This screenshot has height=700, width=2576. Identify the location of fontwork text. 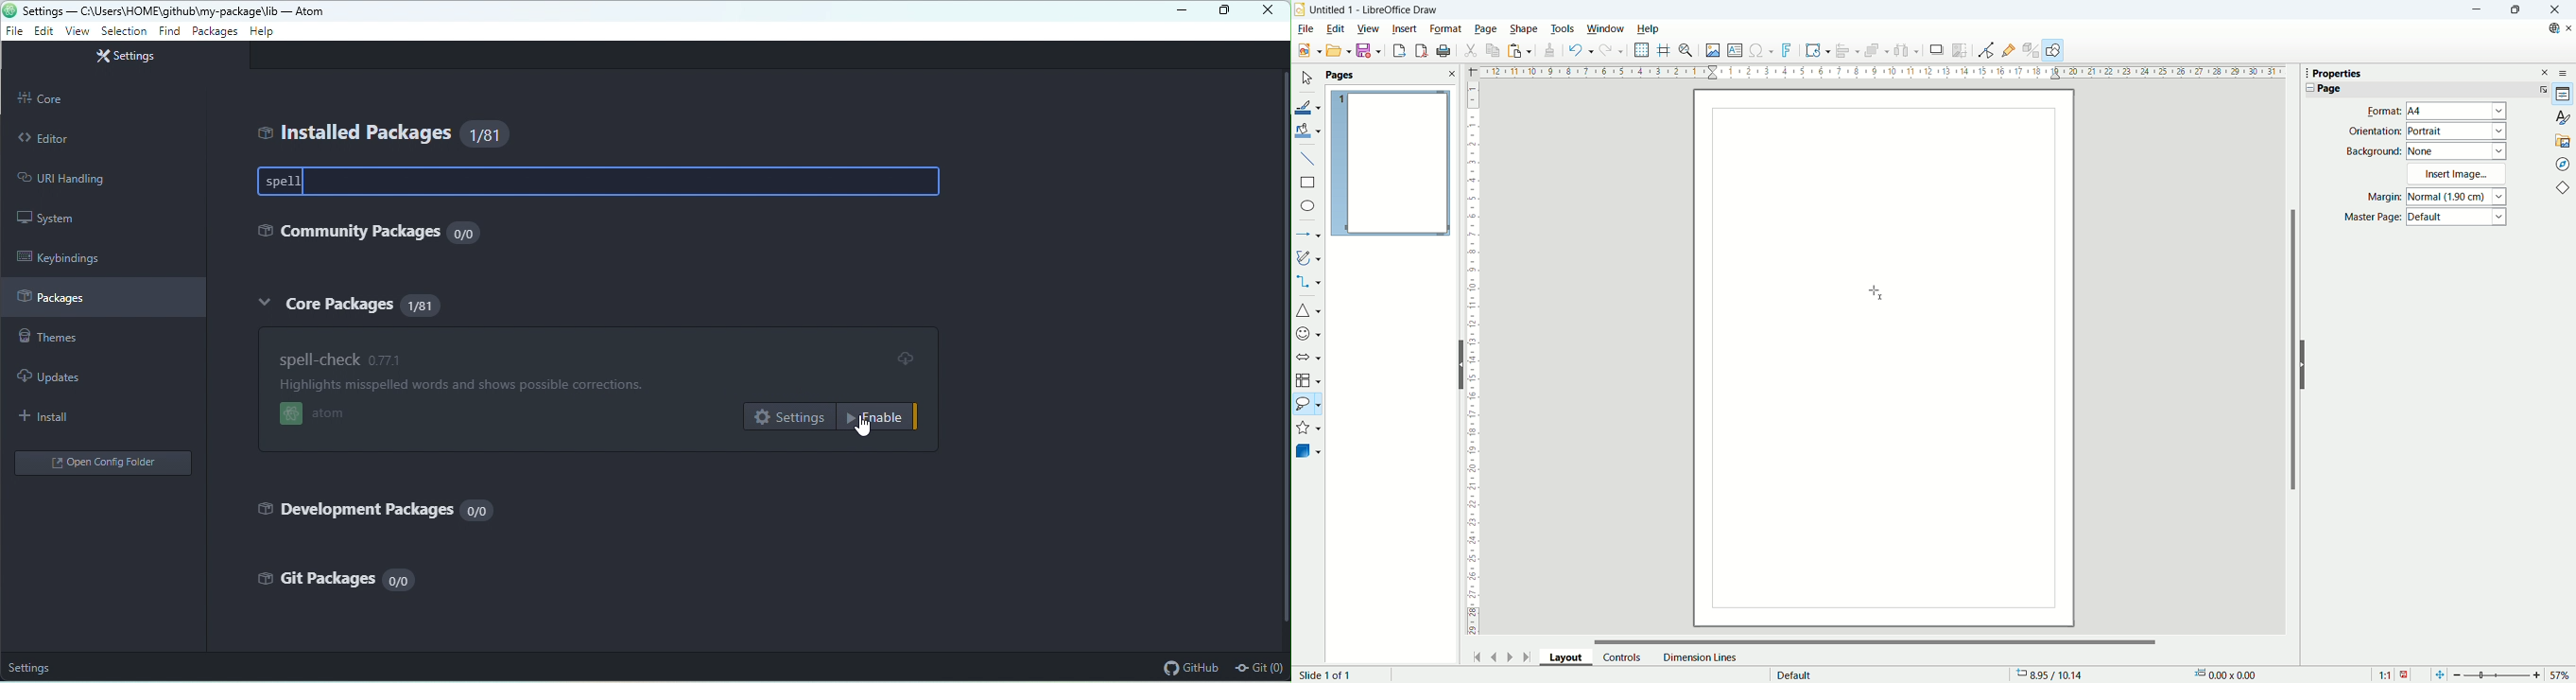
(1788, 51).